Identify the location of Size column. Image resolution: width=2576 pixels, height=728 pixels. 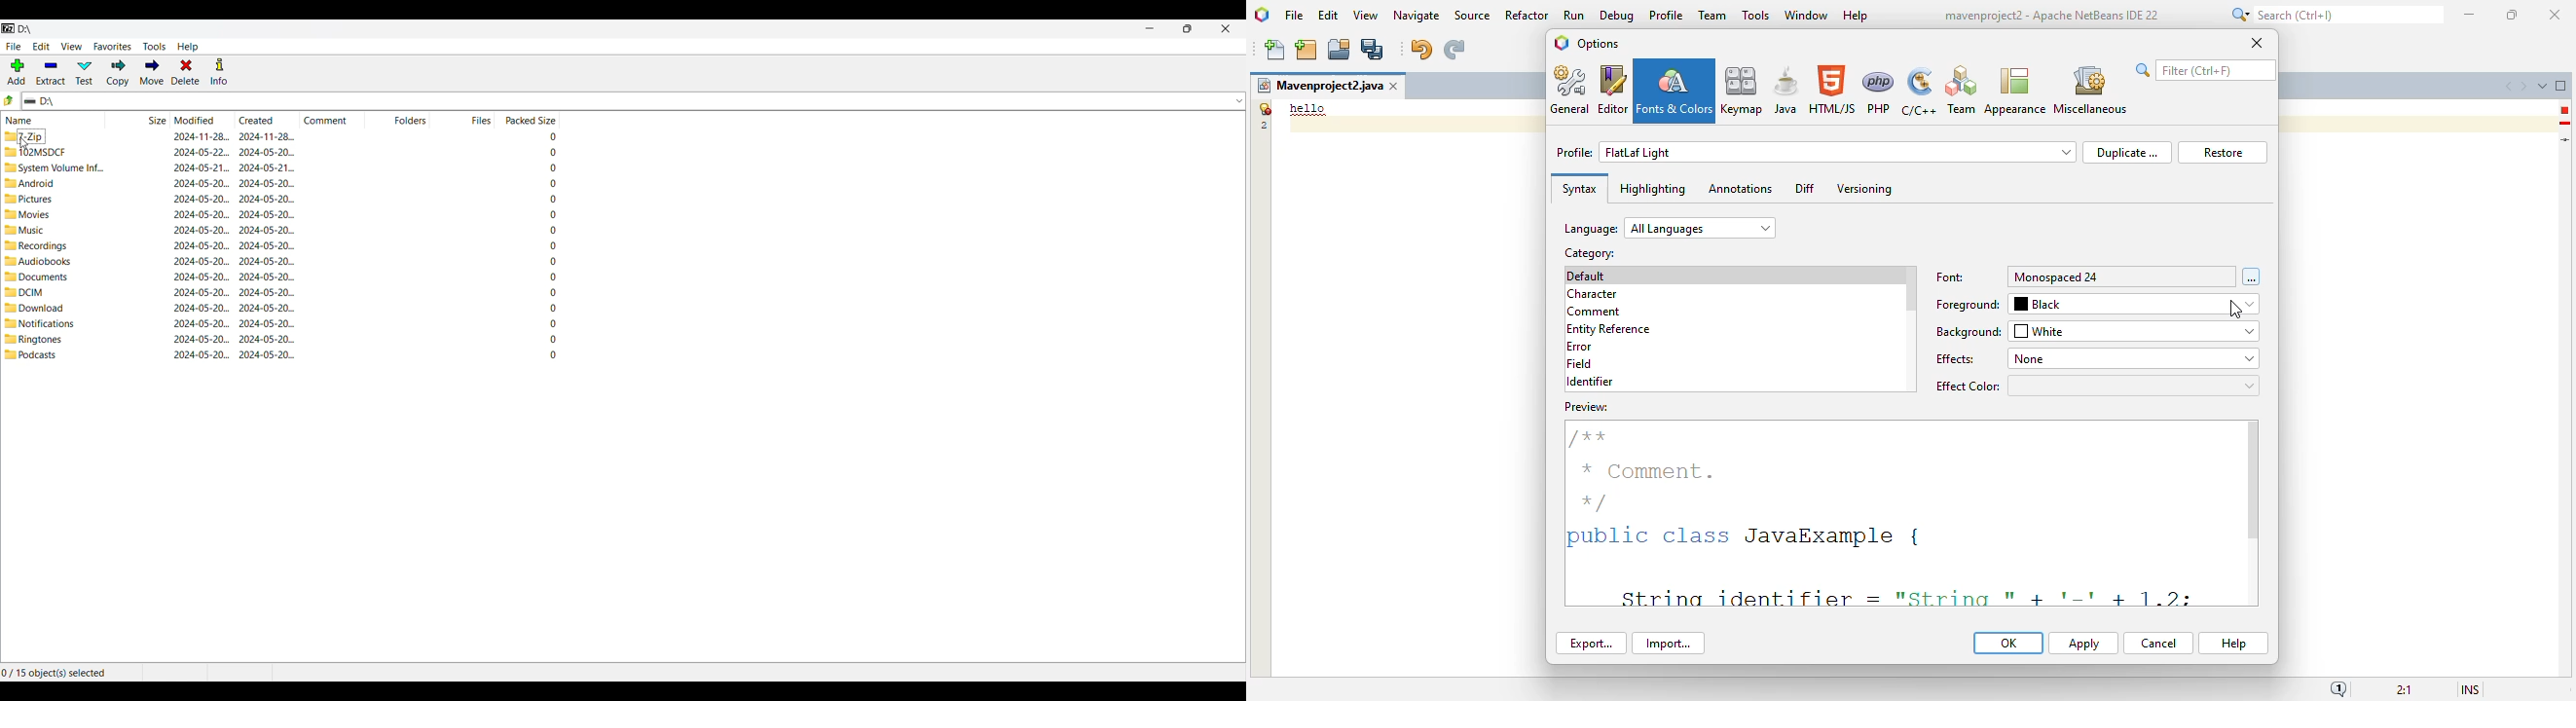
(138, 119).